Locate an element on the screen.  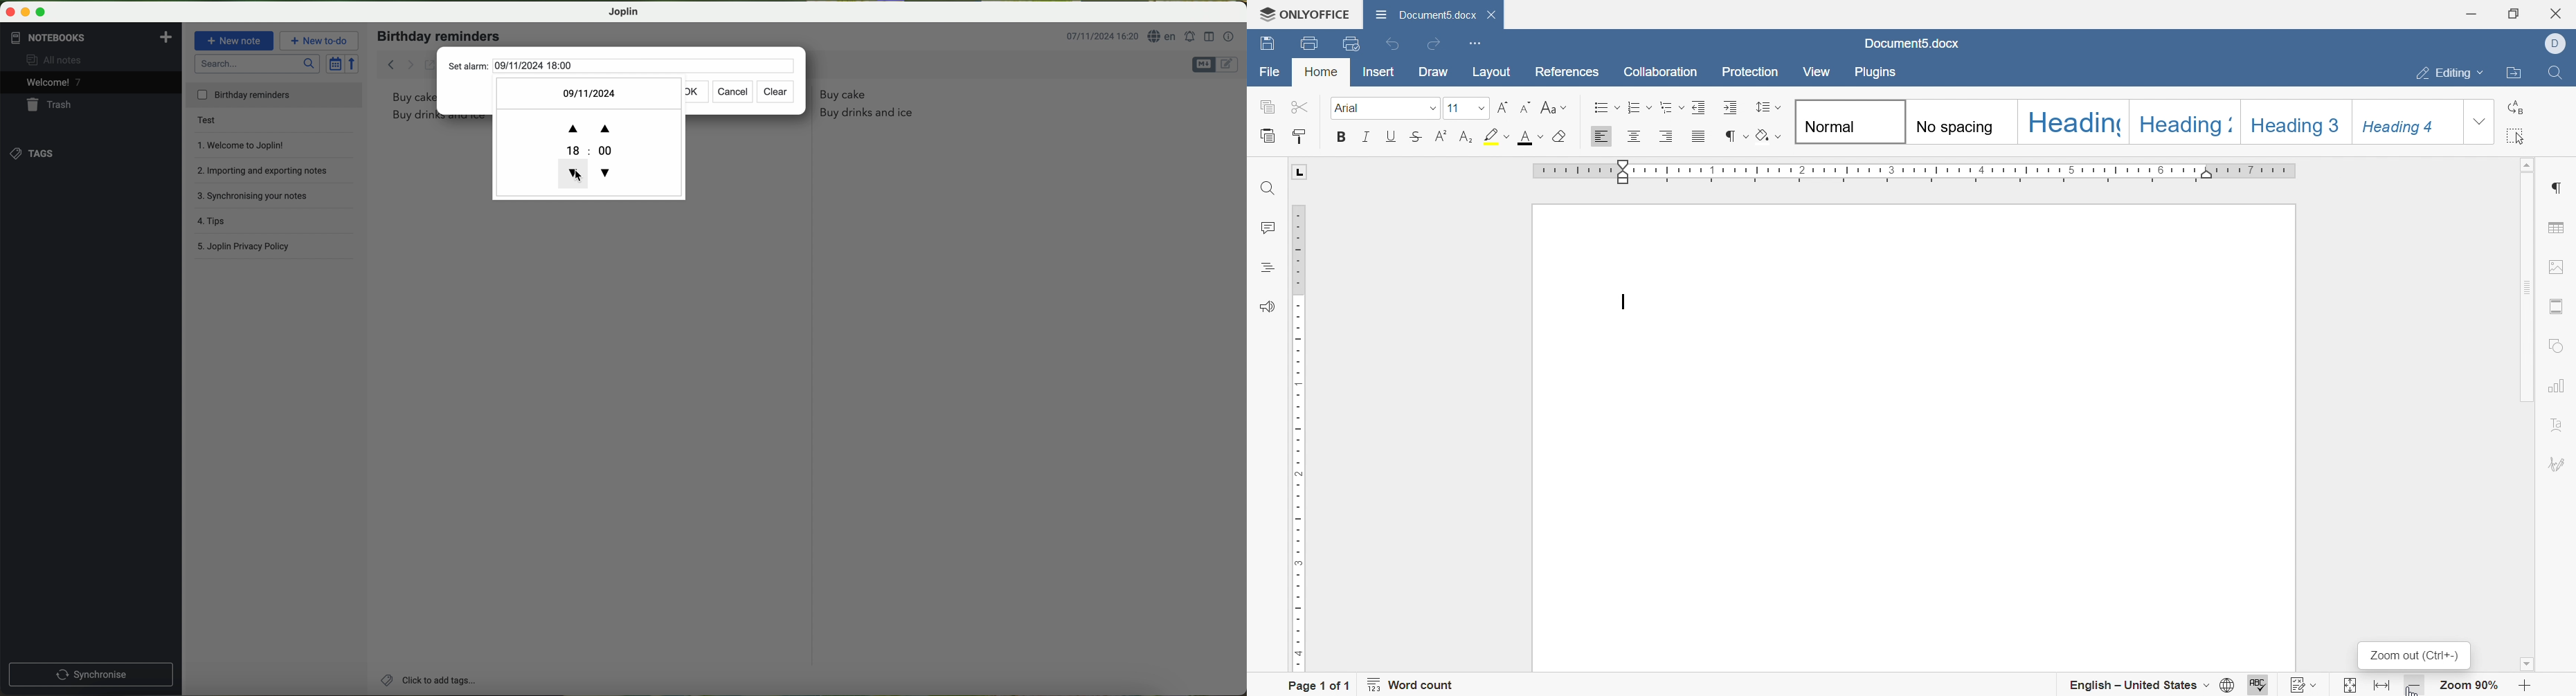
justified is located at coordinates (1698, 136).